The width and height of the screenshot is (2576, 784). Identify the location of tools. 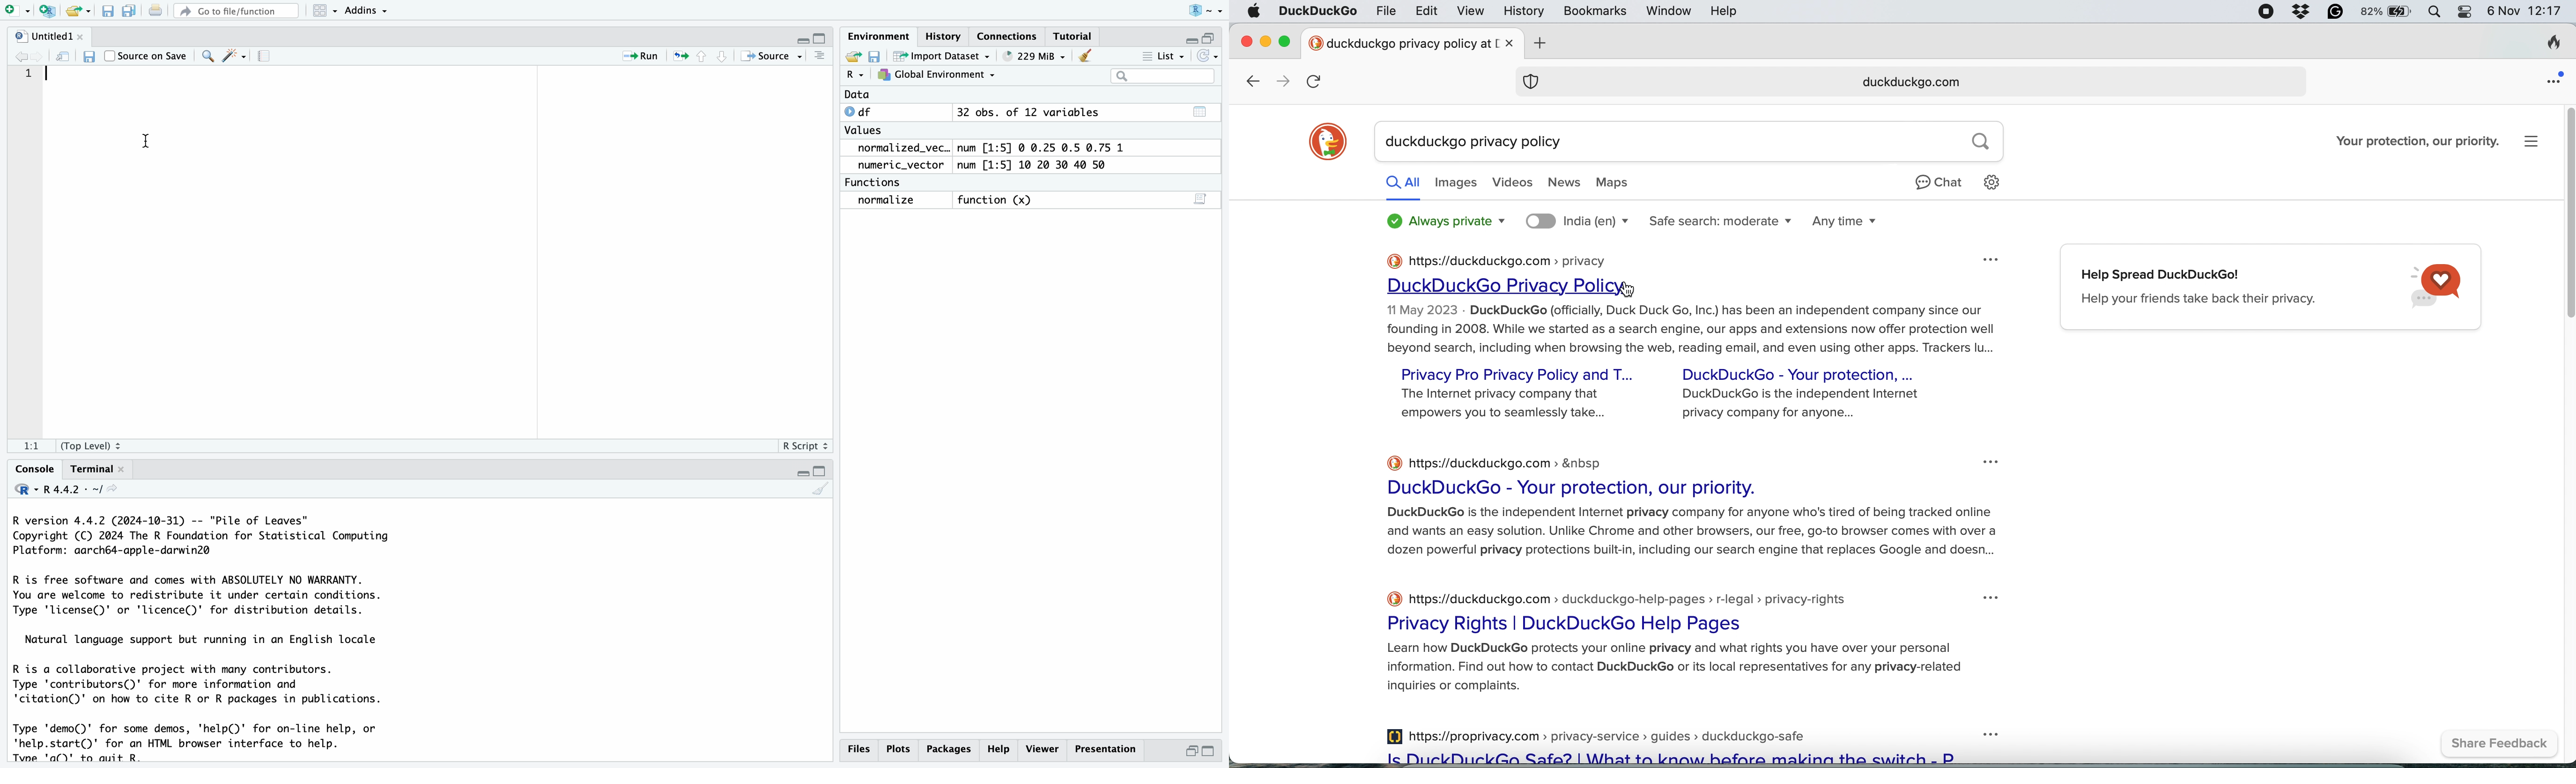
(235, 56).